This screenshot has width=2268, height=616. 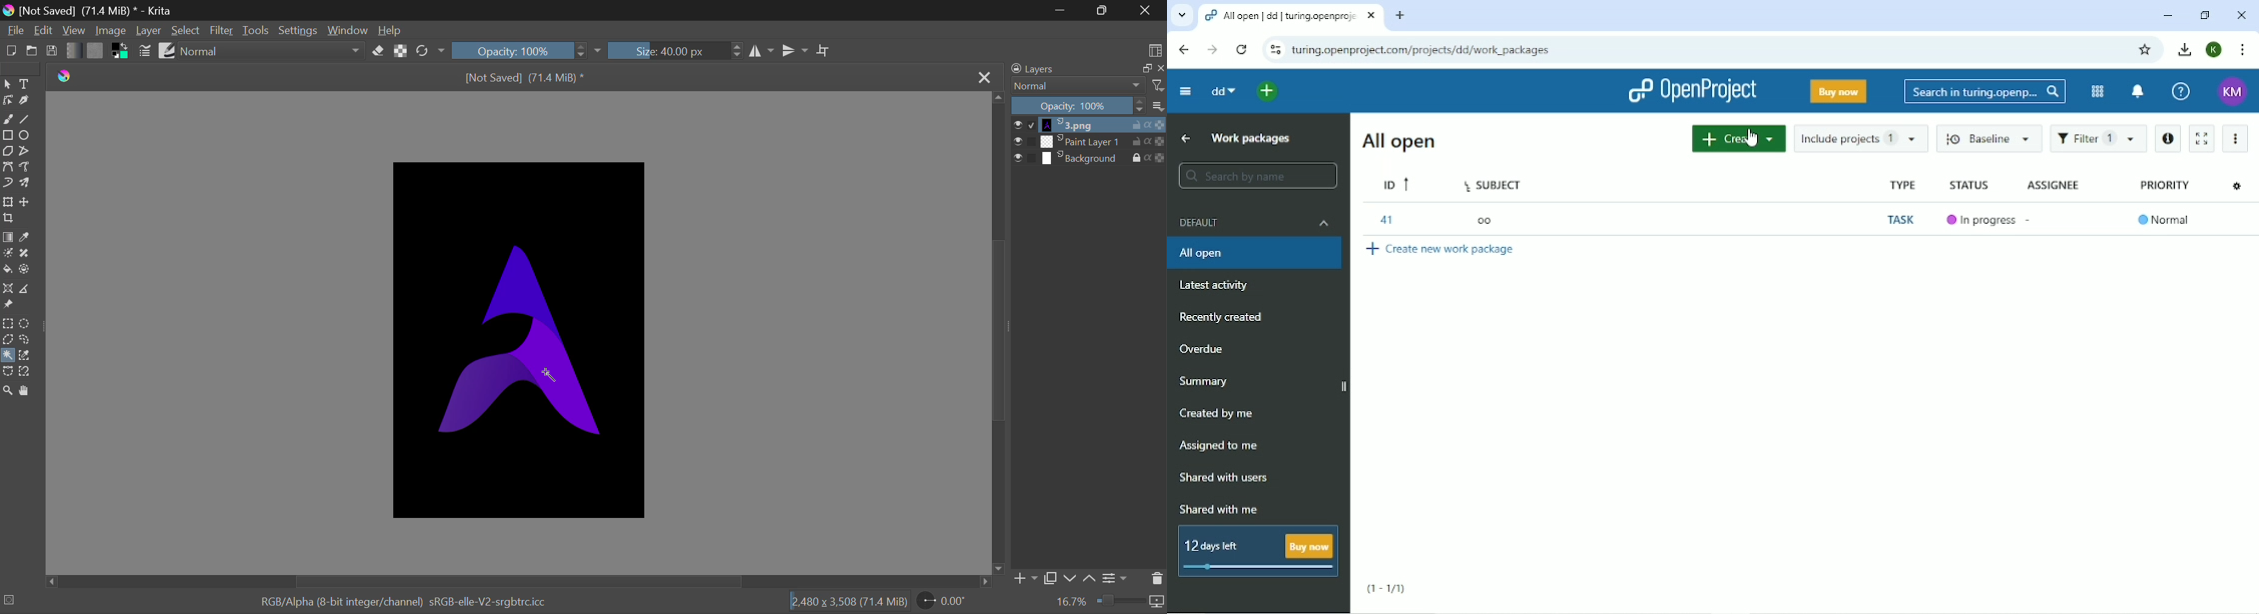 What do you see at coordinates (1499, 184) in the screenshot?
I see `Subject` at bounding box center [1499, 184].